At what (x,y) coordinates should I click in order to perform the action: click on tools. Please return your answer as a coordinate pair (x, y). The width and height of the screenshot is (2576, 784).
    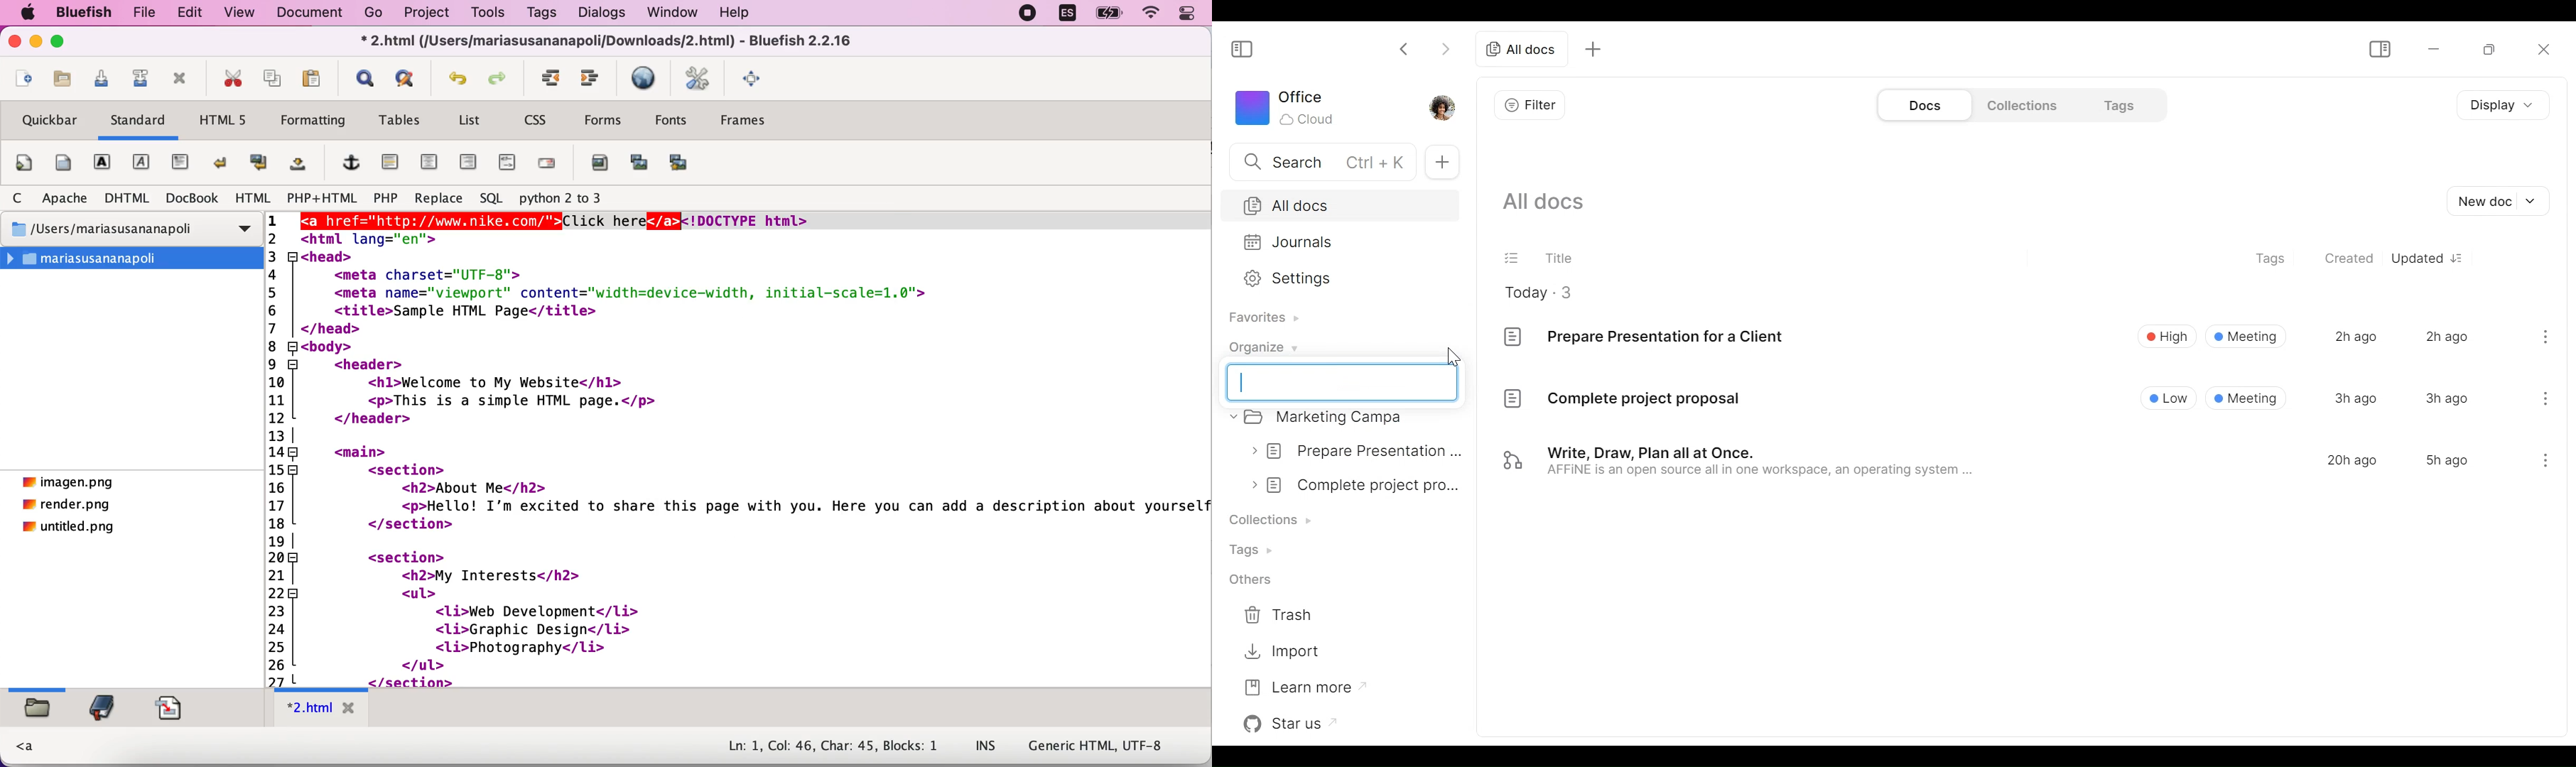
    Looking at the image, I should click on (491, 11).